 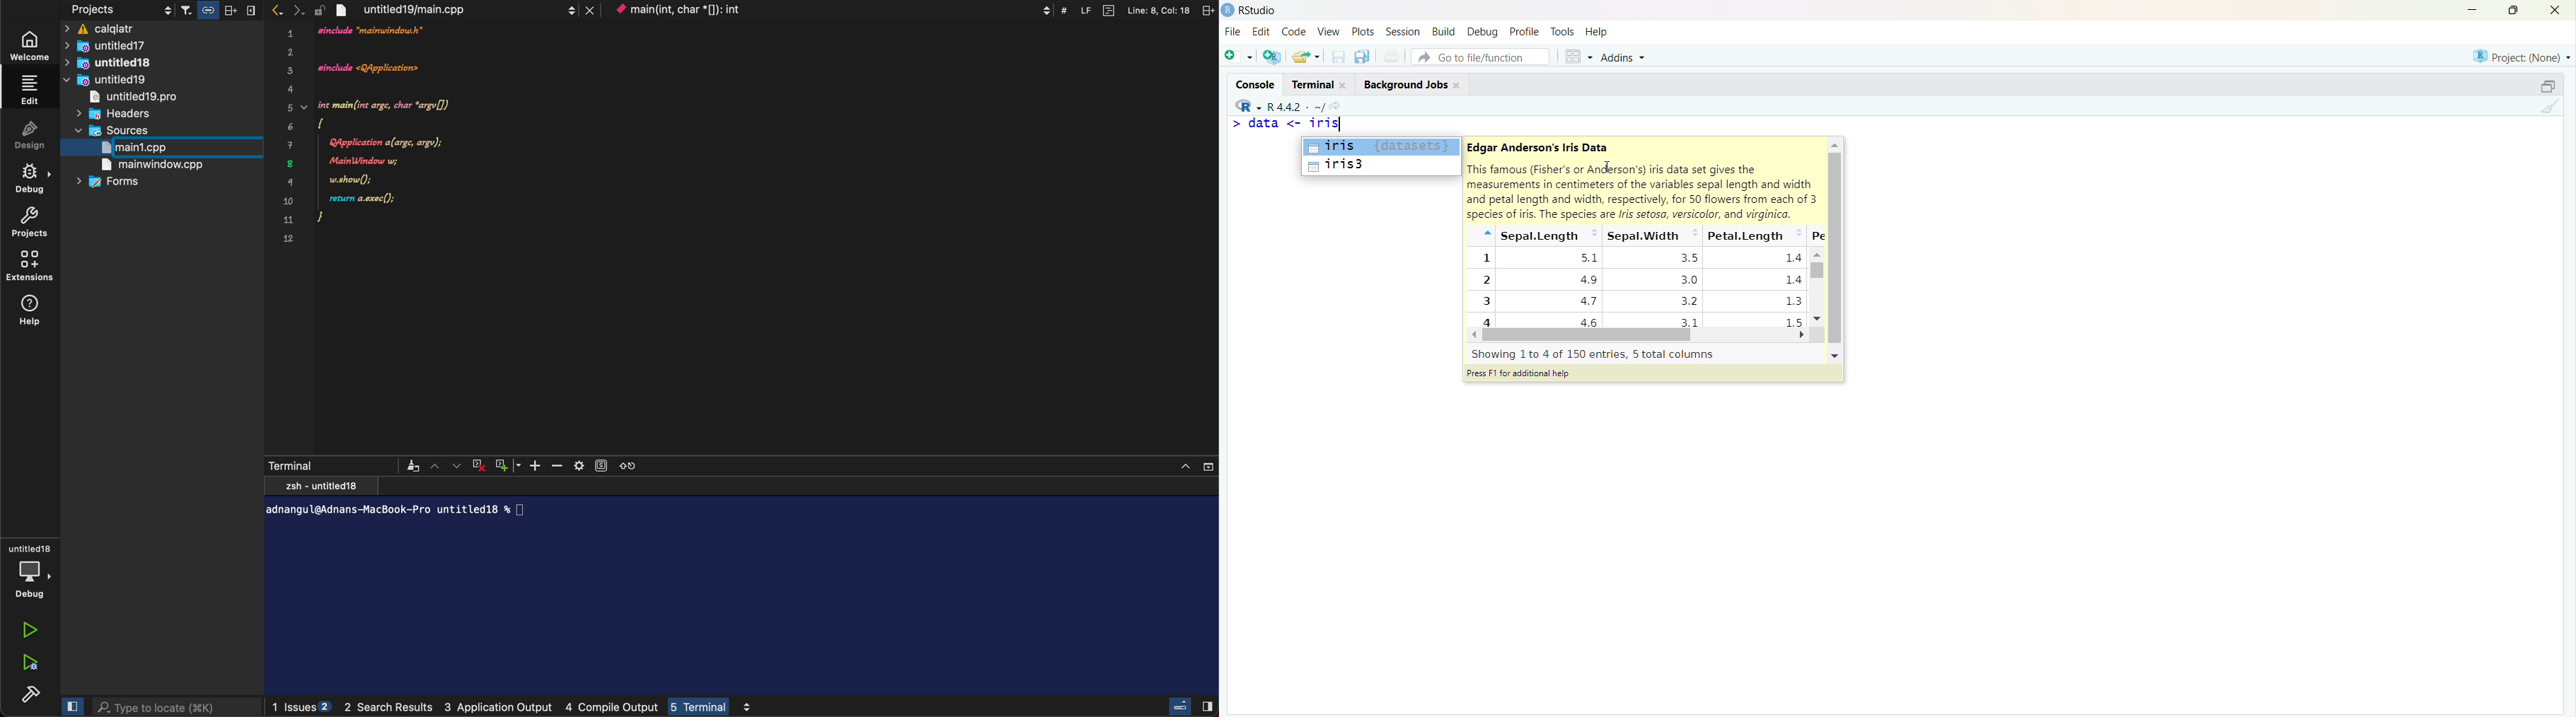 I want to click on iris {datasets}, so click(x=1380, y=146).